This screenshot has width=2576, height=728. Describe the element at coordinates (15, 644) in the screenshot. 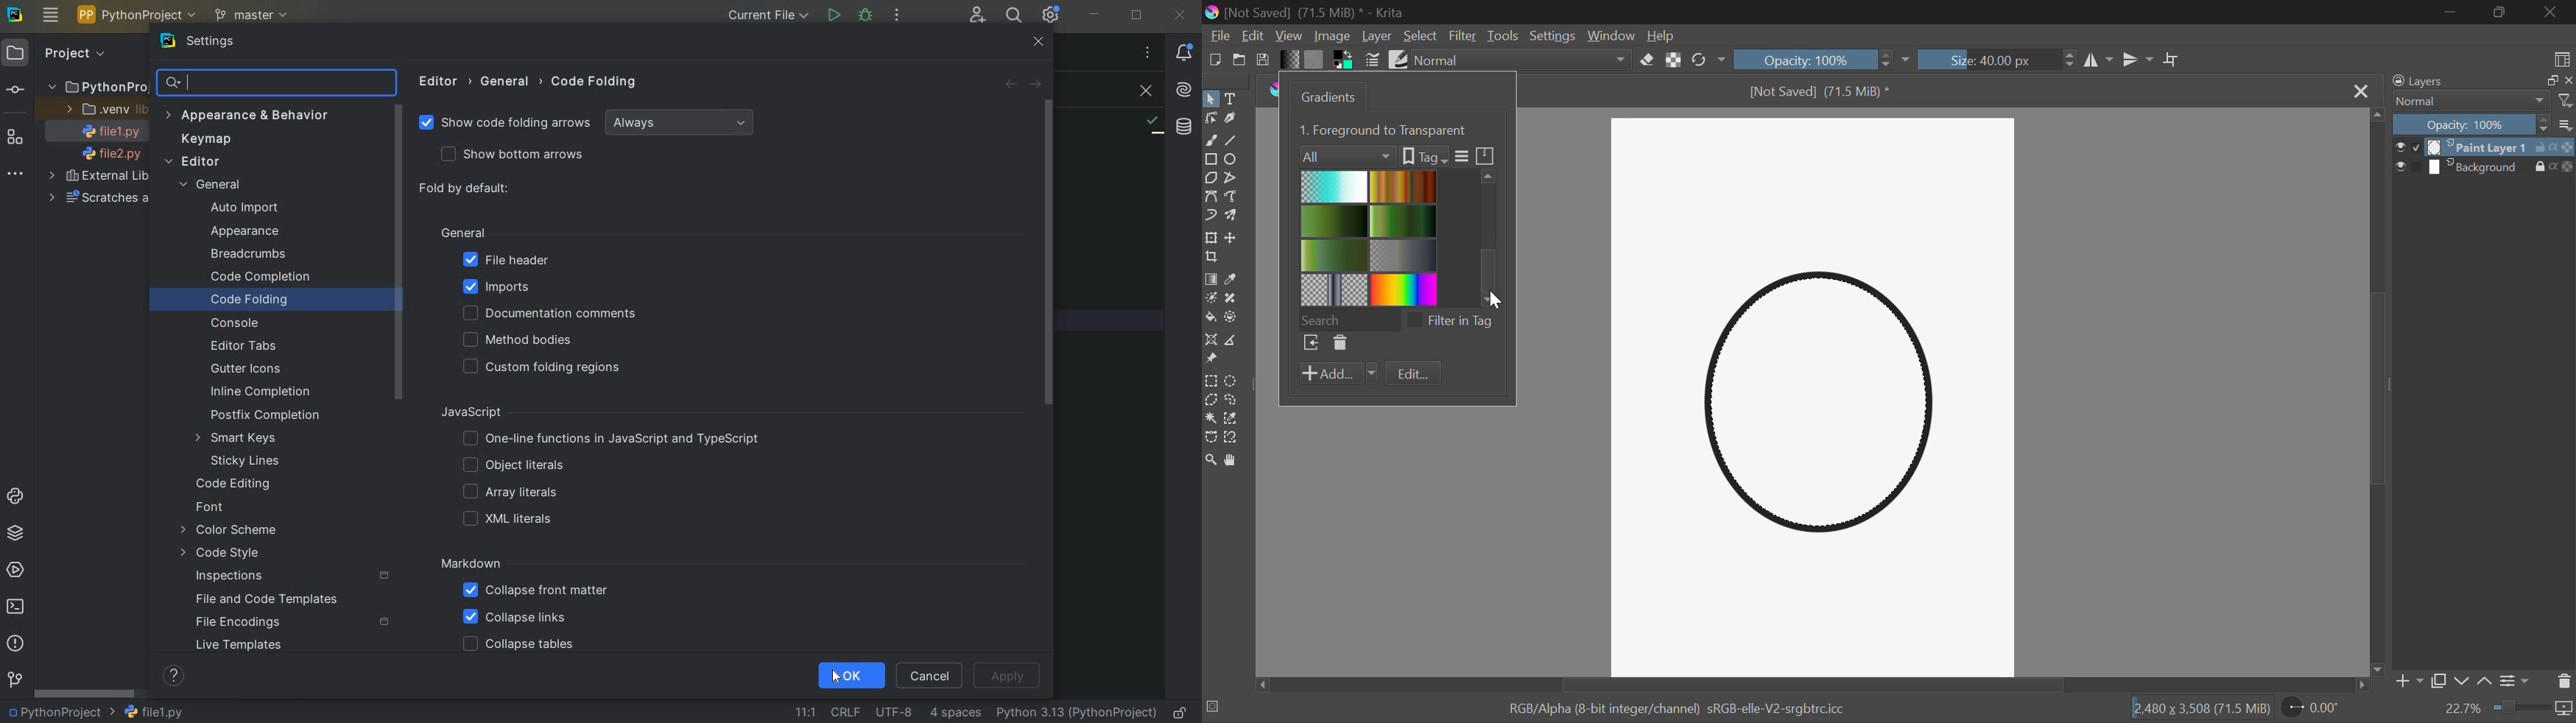

I see `PROBLEMS` at that location.